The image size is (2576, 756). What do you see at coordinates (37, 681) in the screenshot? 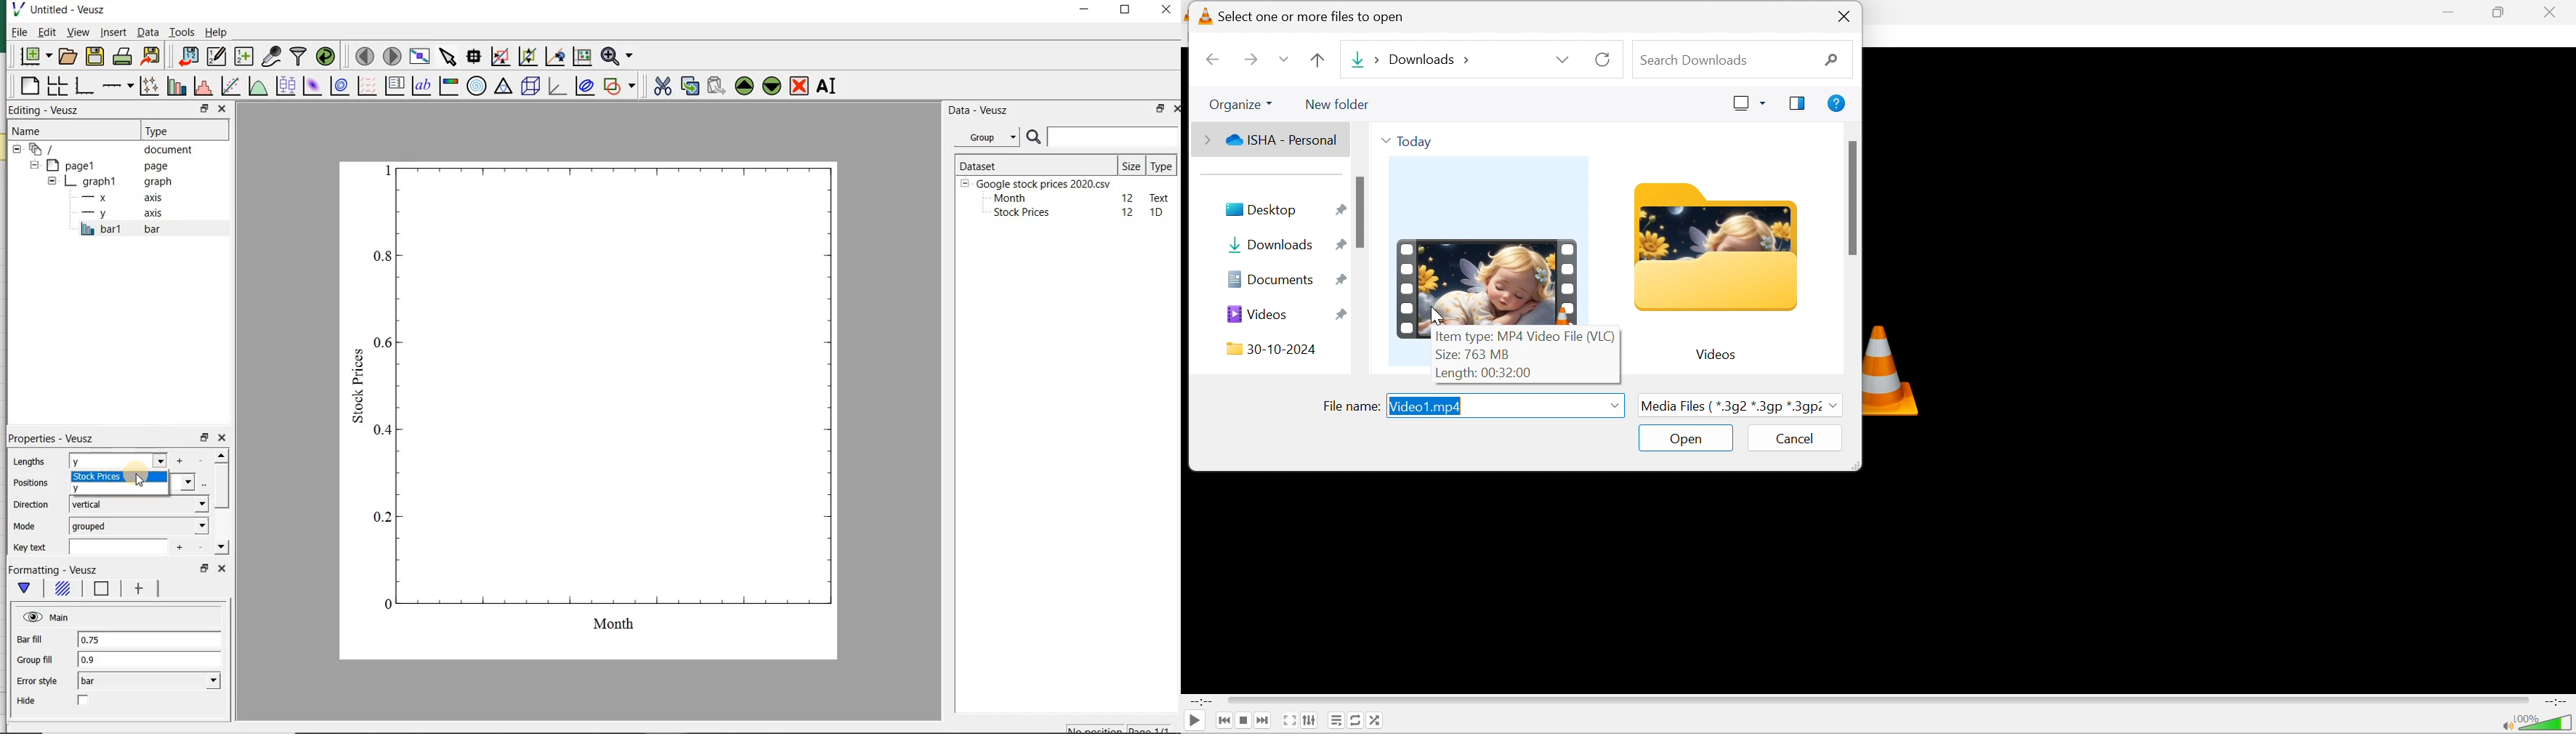
I see `Error style` at bounding box center [37, 681].